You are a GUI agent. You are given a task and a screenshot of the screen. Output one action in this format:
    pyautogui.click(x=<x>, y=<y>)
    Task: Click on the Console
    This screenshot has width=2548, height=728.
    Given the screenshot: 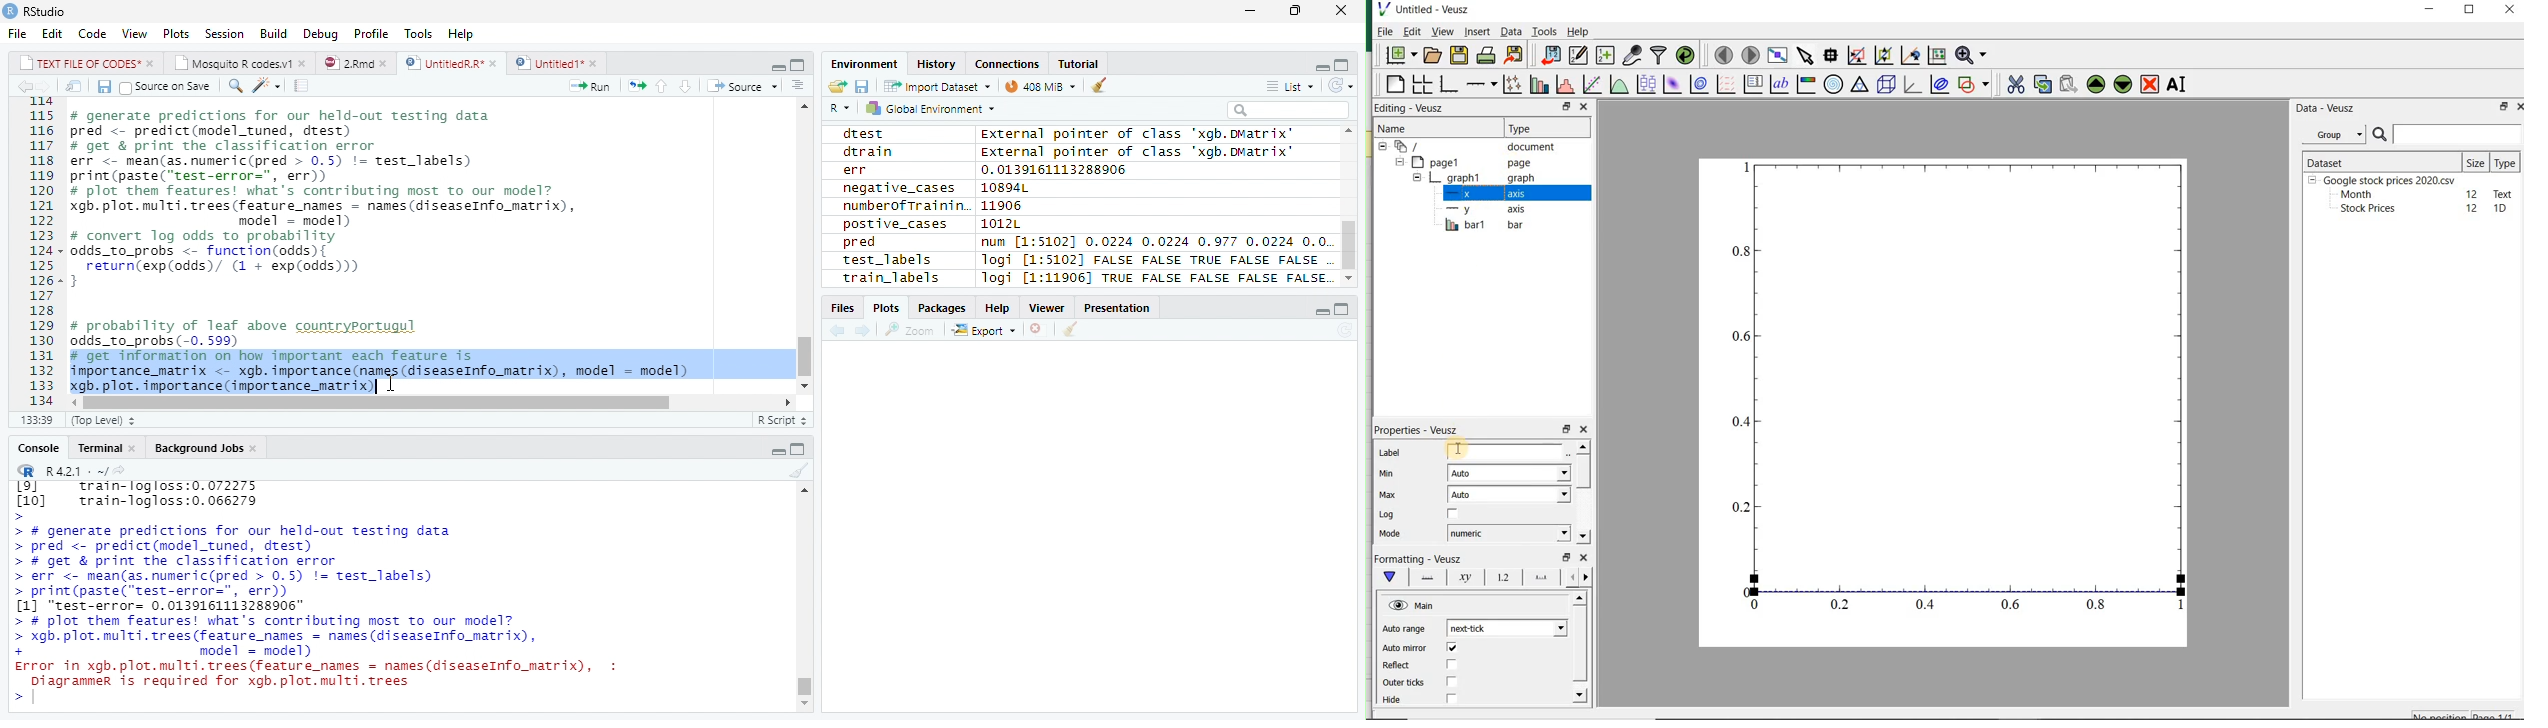 What is the action you would take?
    pyautogui.click(x=39, y=447)
    